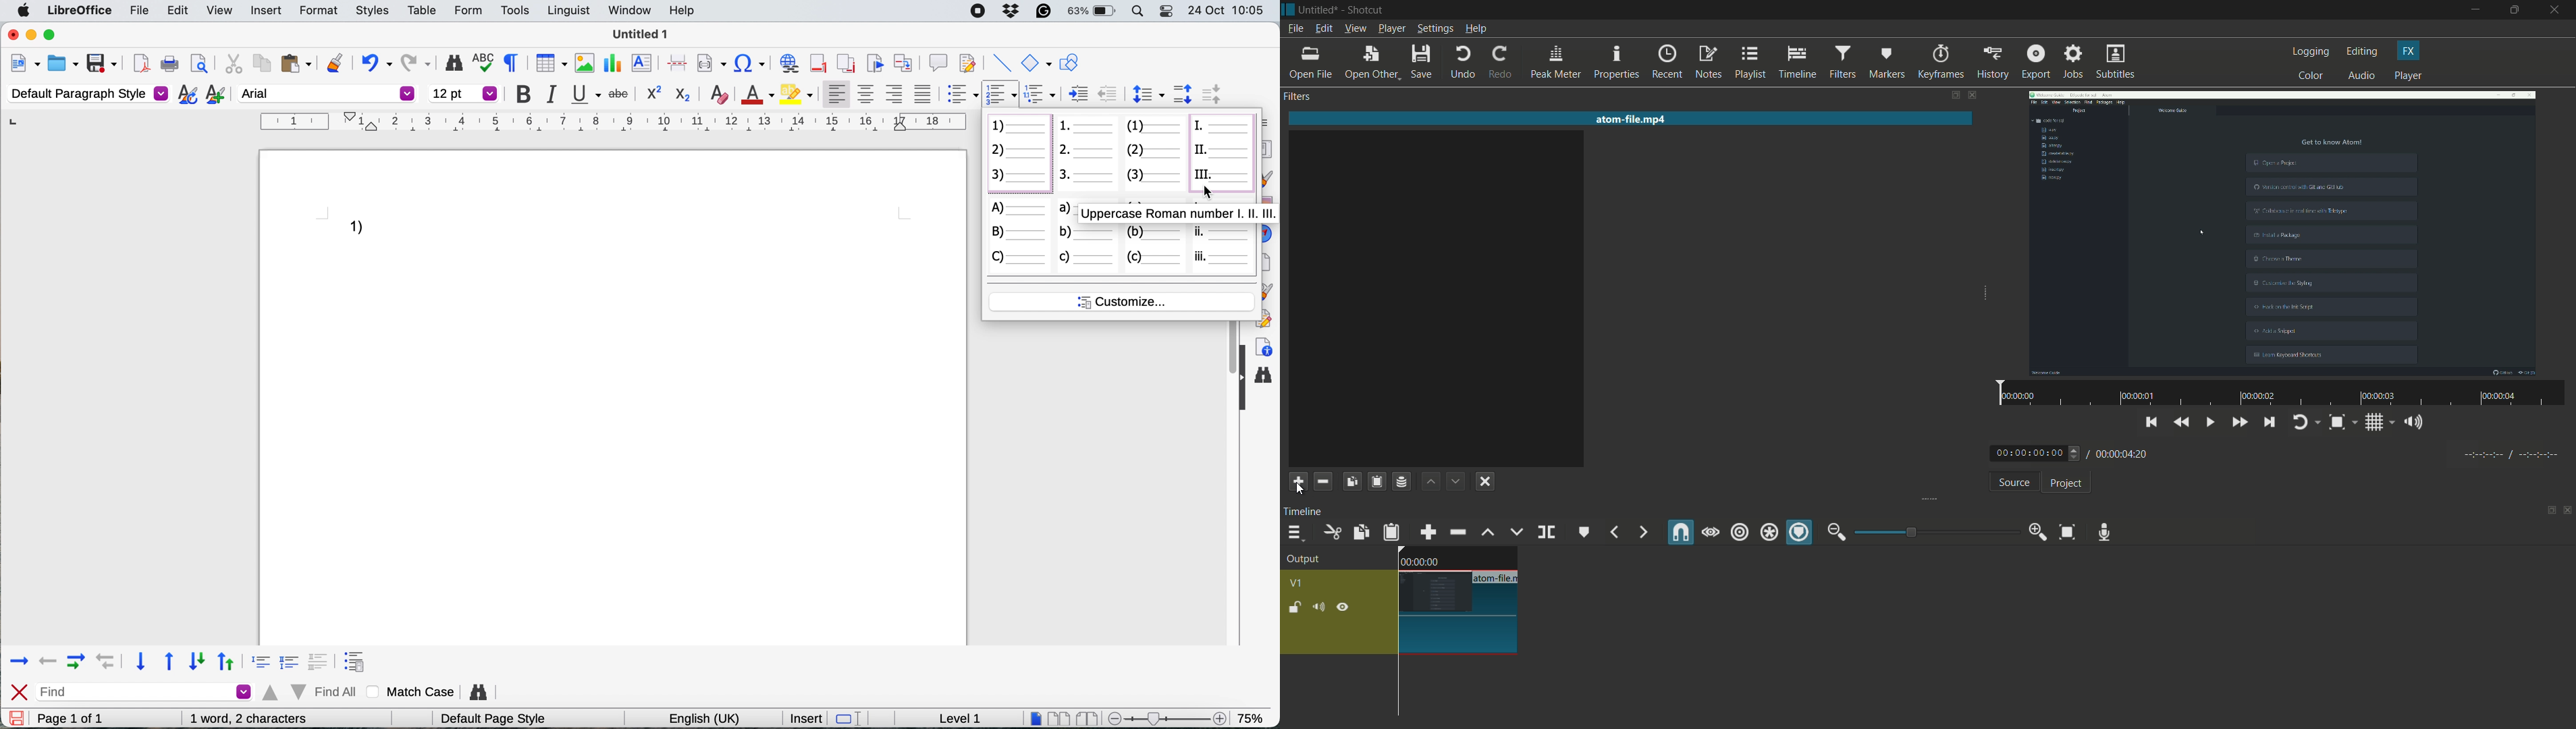 This screenshot has height=756, width=2576. What do you see at coordinates (1069, 63) in the screenshot?
I see `show draw functions` at bounding box center [1069, 63].